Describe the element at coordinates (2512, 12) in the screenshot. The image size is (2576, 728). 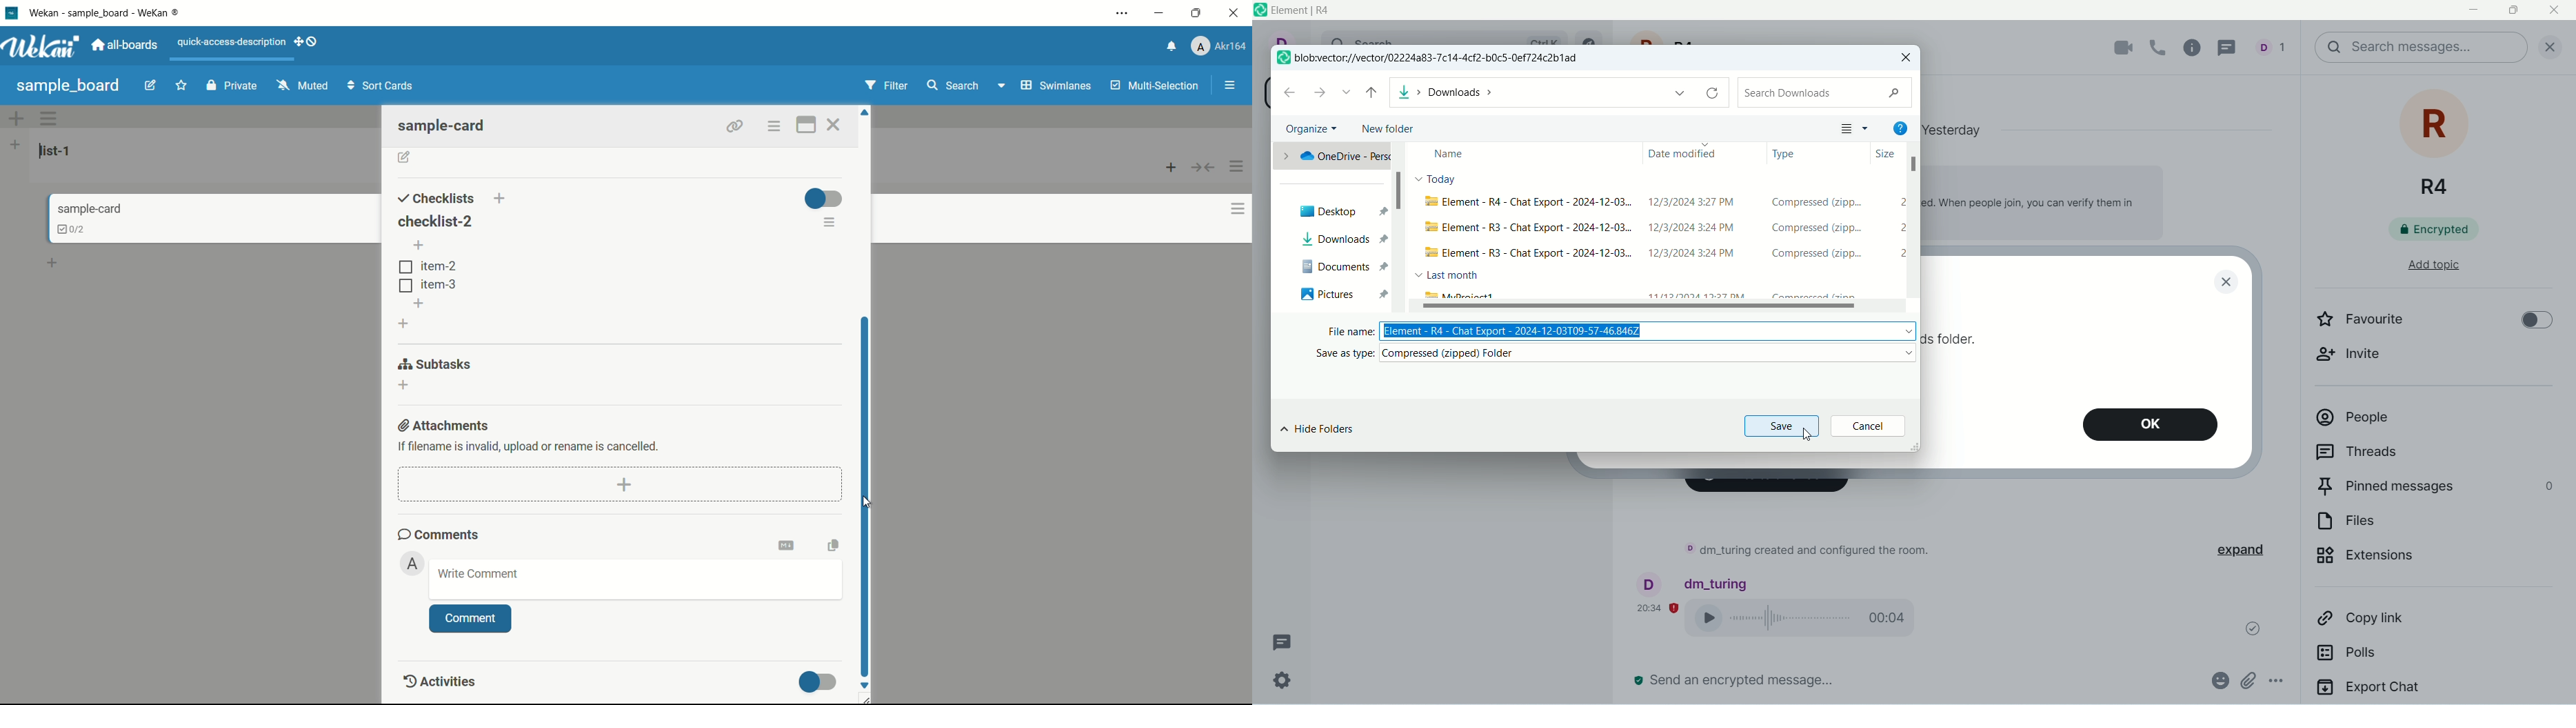
I see `maximize` at that location.